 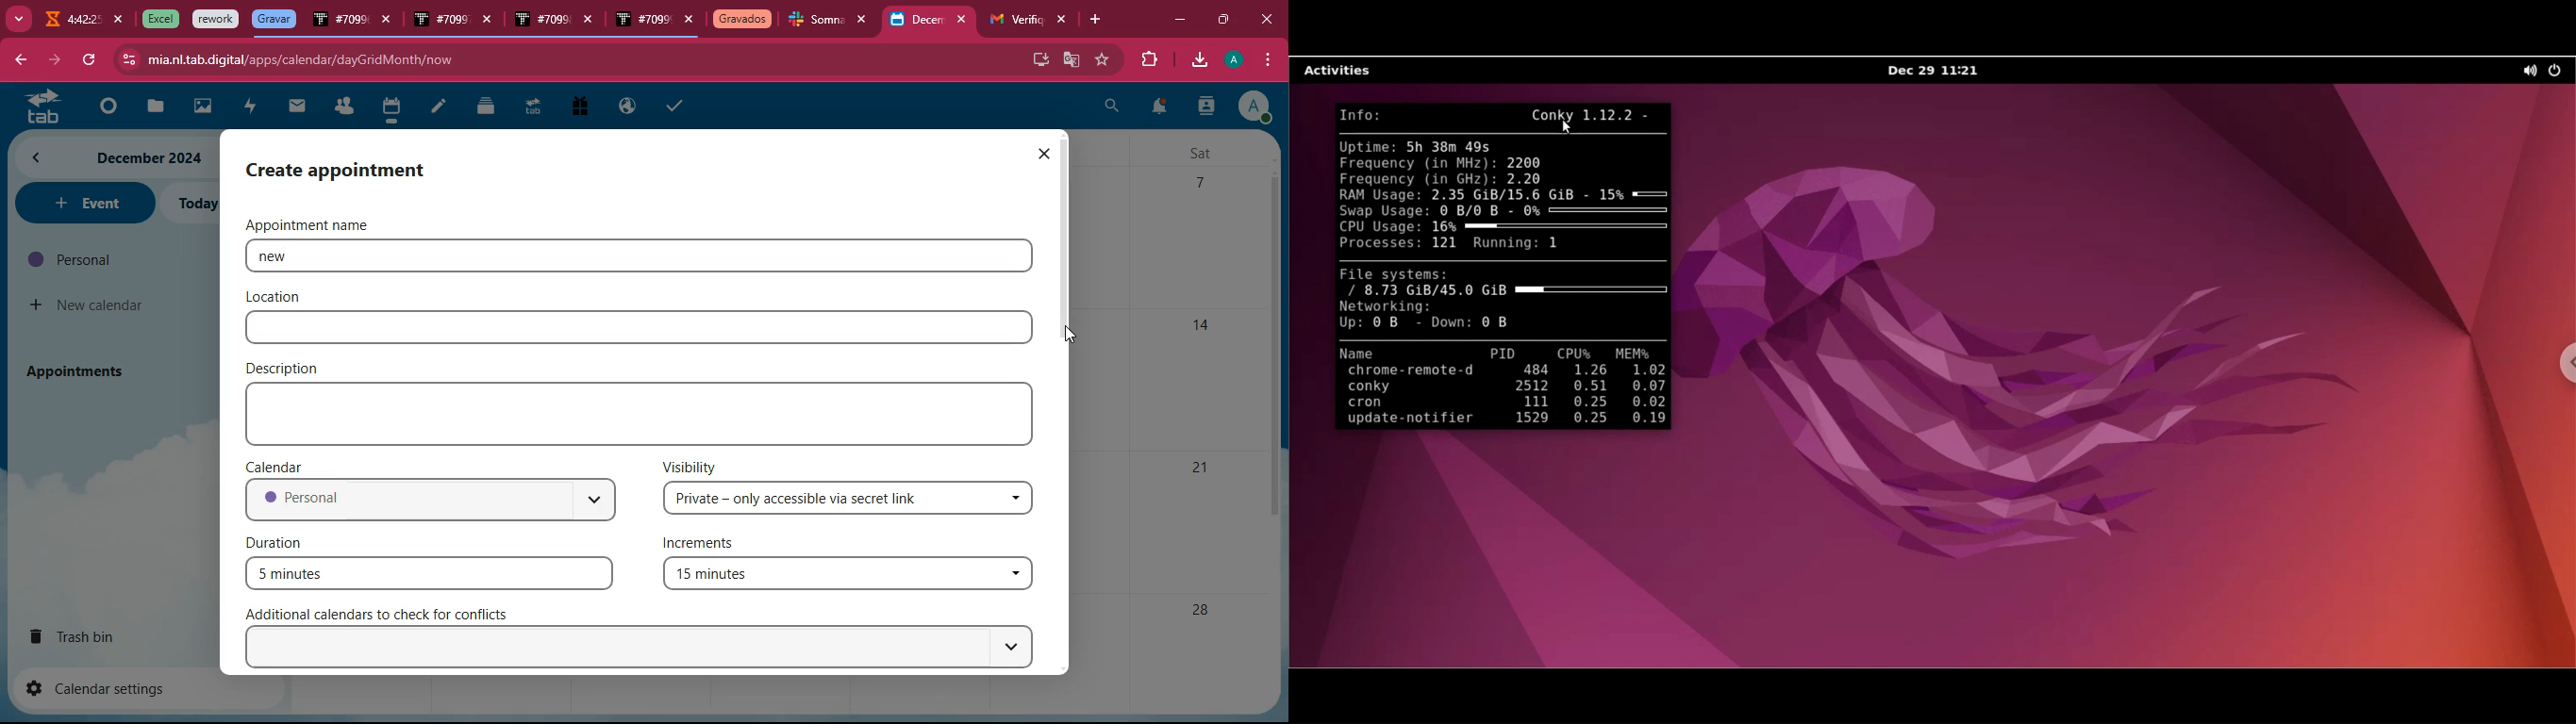 I want to click on close, so click(x=1043, y=154).